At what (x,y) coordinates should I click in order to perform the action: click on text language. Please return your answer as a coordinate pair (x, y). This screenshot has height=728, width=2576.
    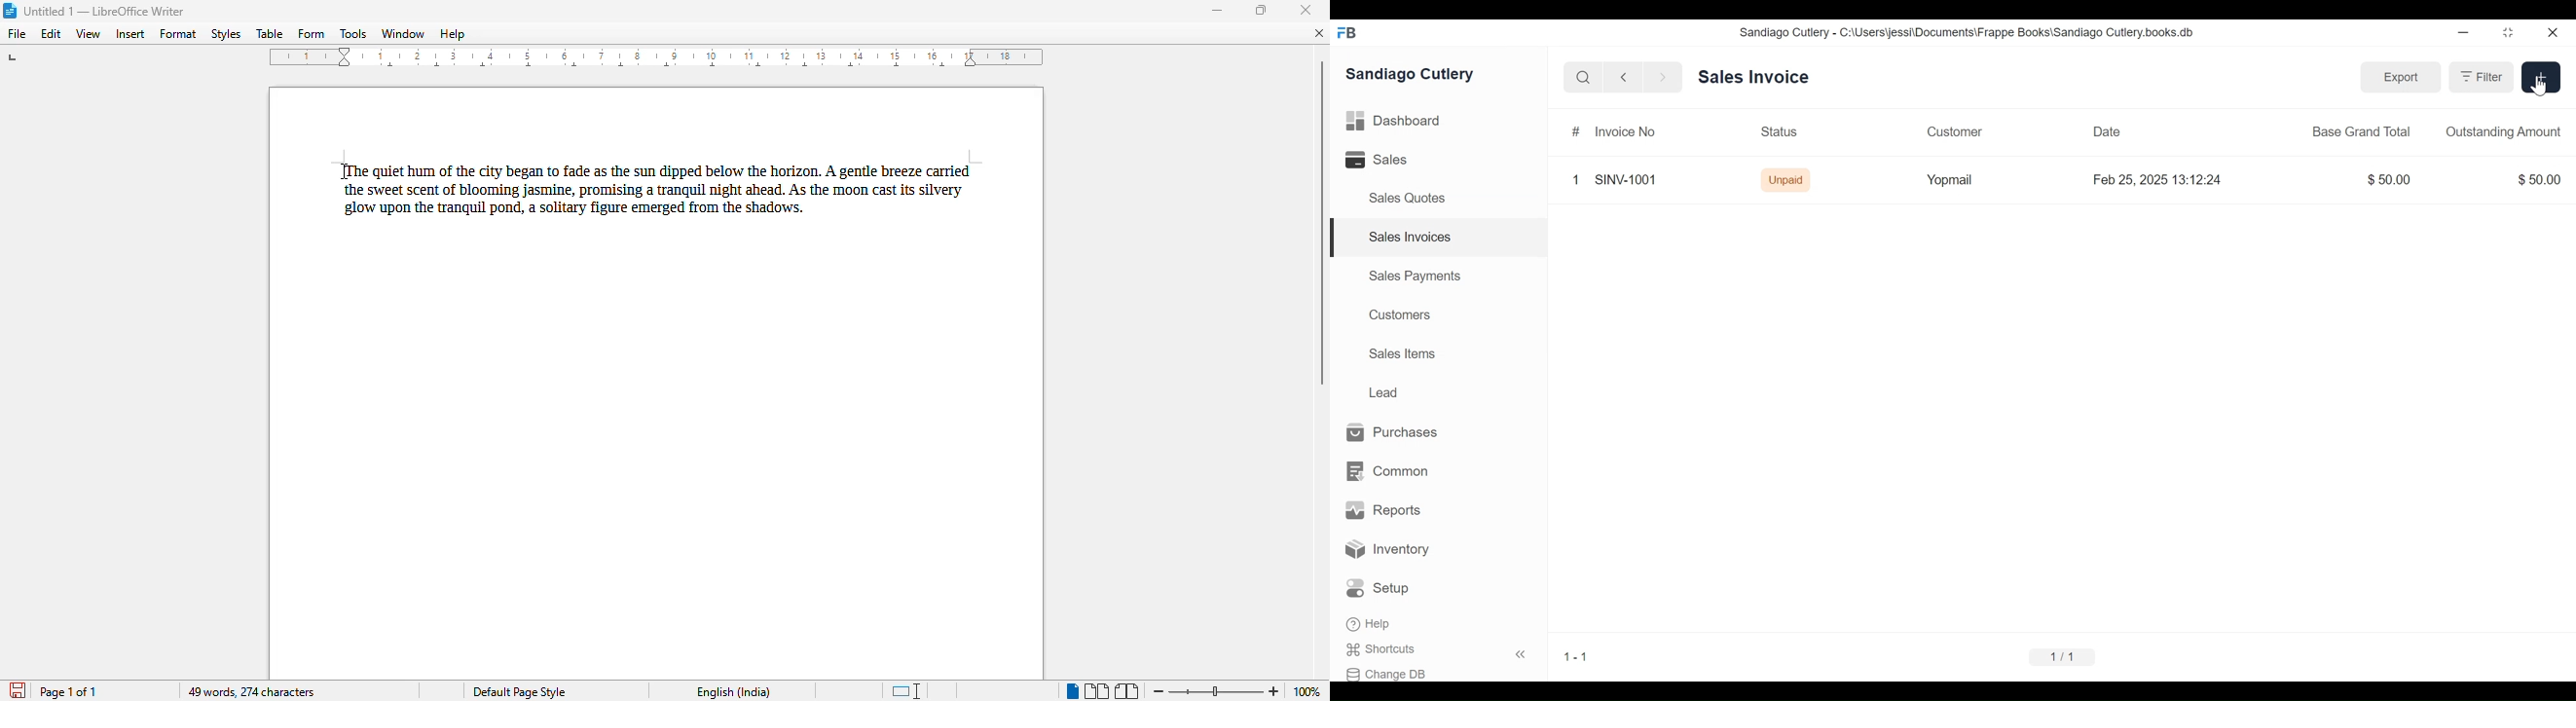
    Looking at the image, I should click on (733, 691).